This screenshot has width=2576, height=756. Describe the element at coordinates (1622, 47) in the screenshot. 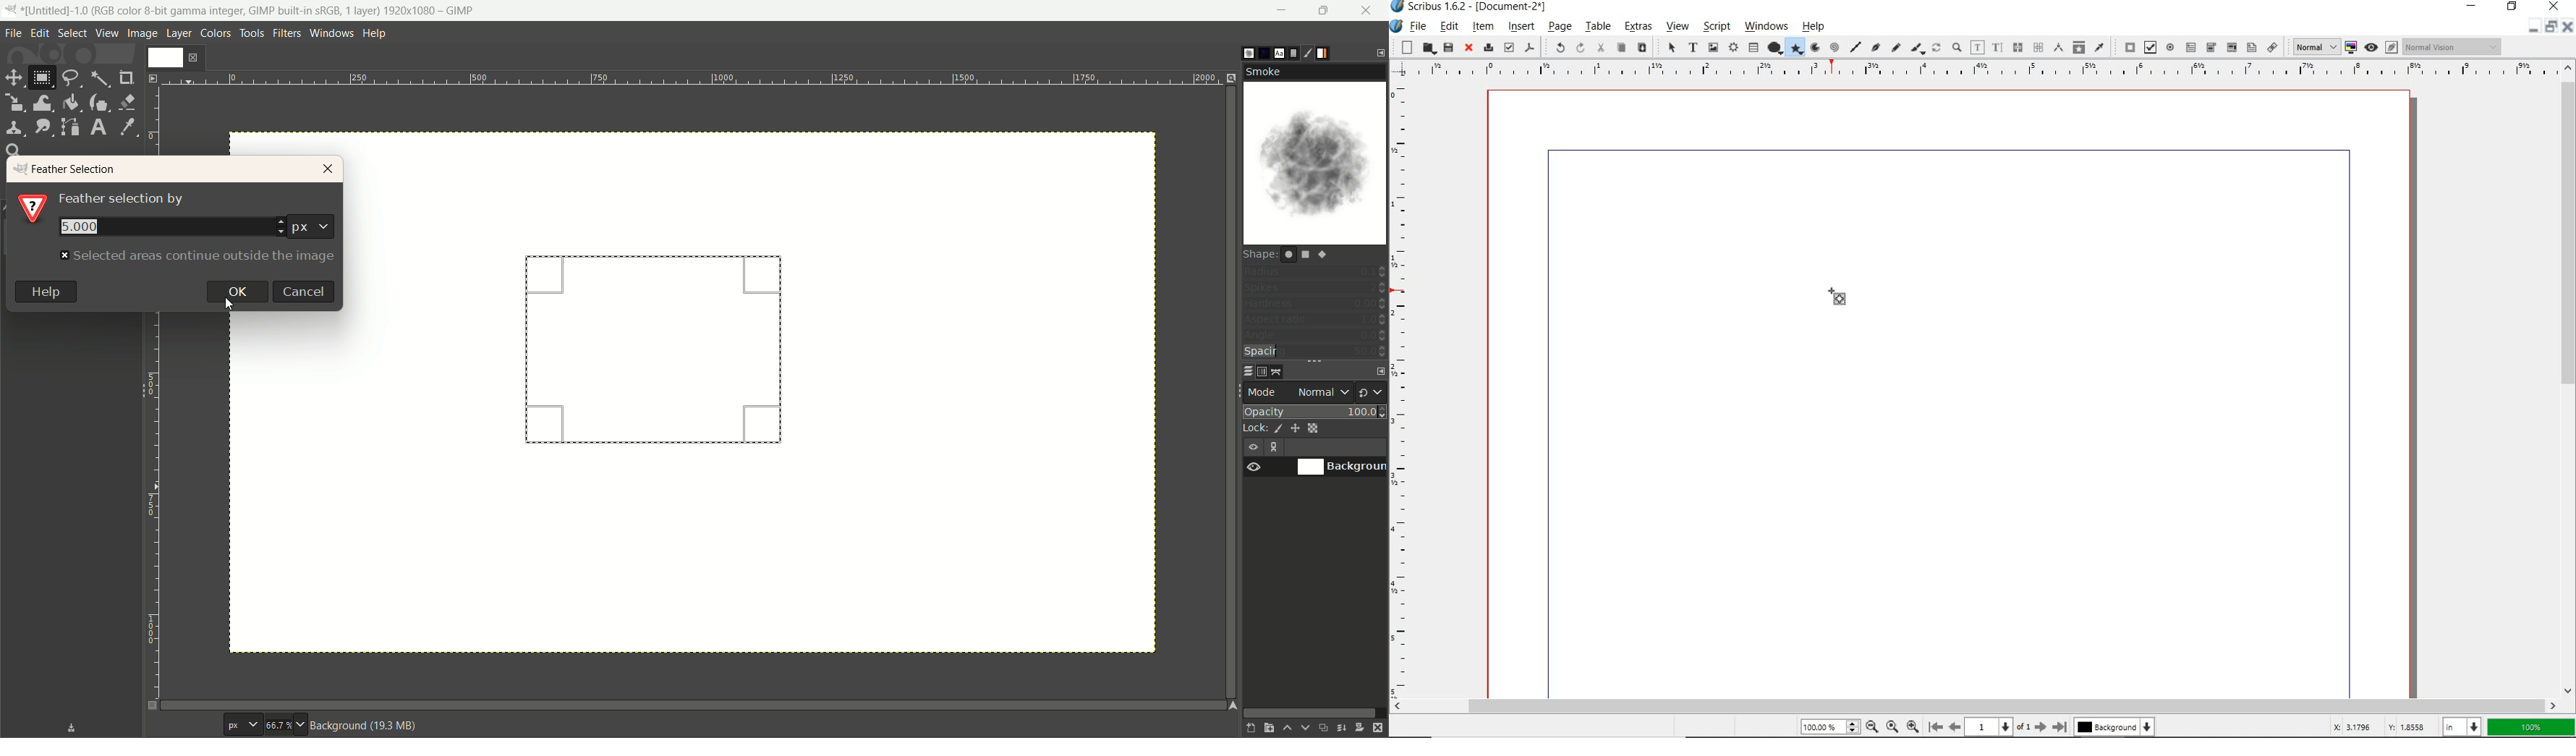

I see `copy` at that location.